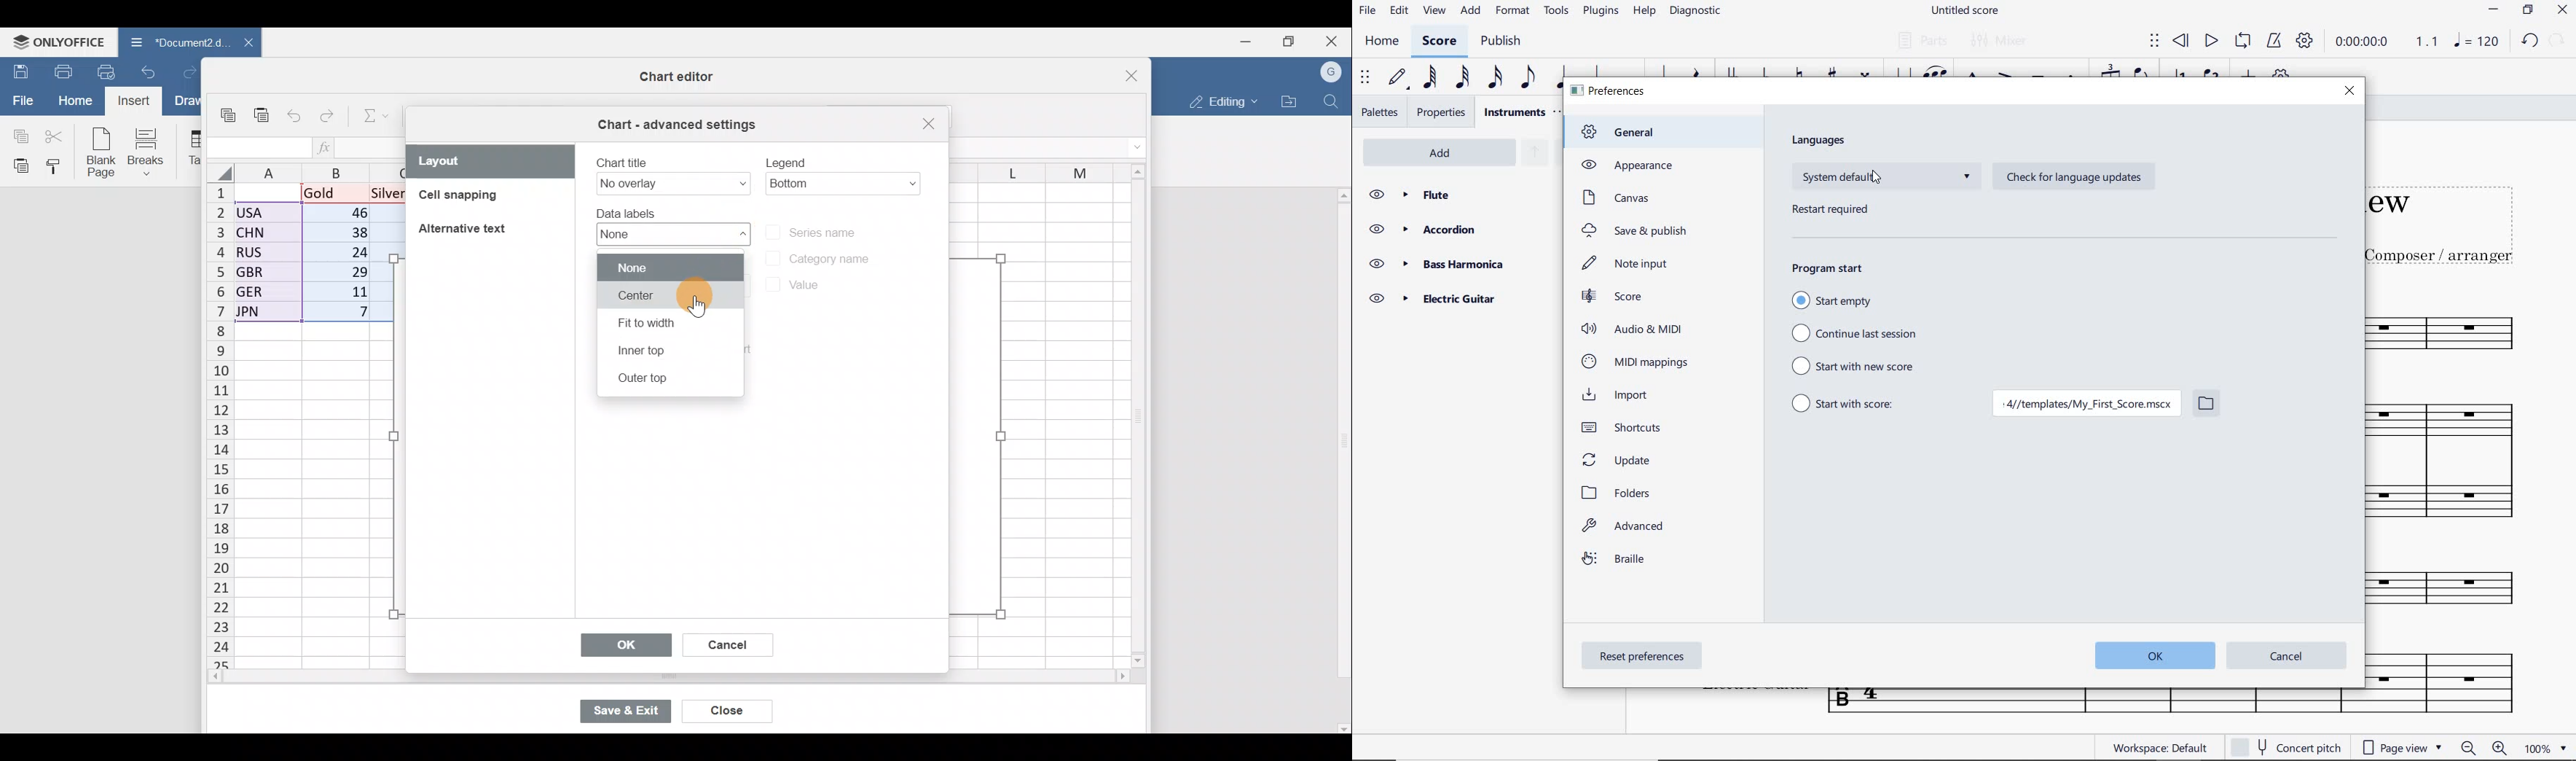 The image size is (2576, 784). I want to click on Data, so click(313, 253).